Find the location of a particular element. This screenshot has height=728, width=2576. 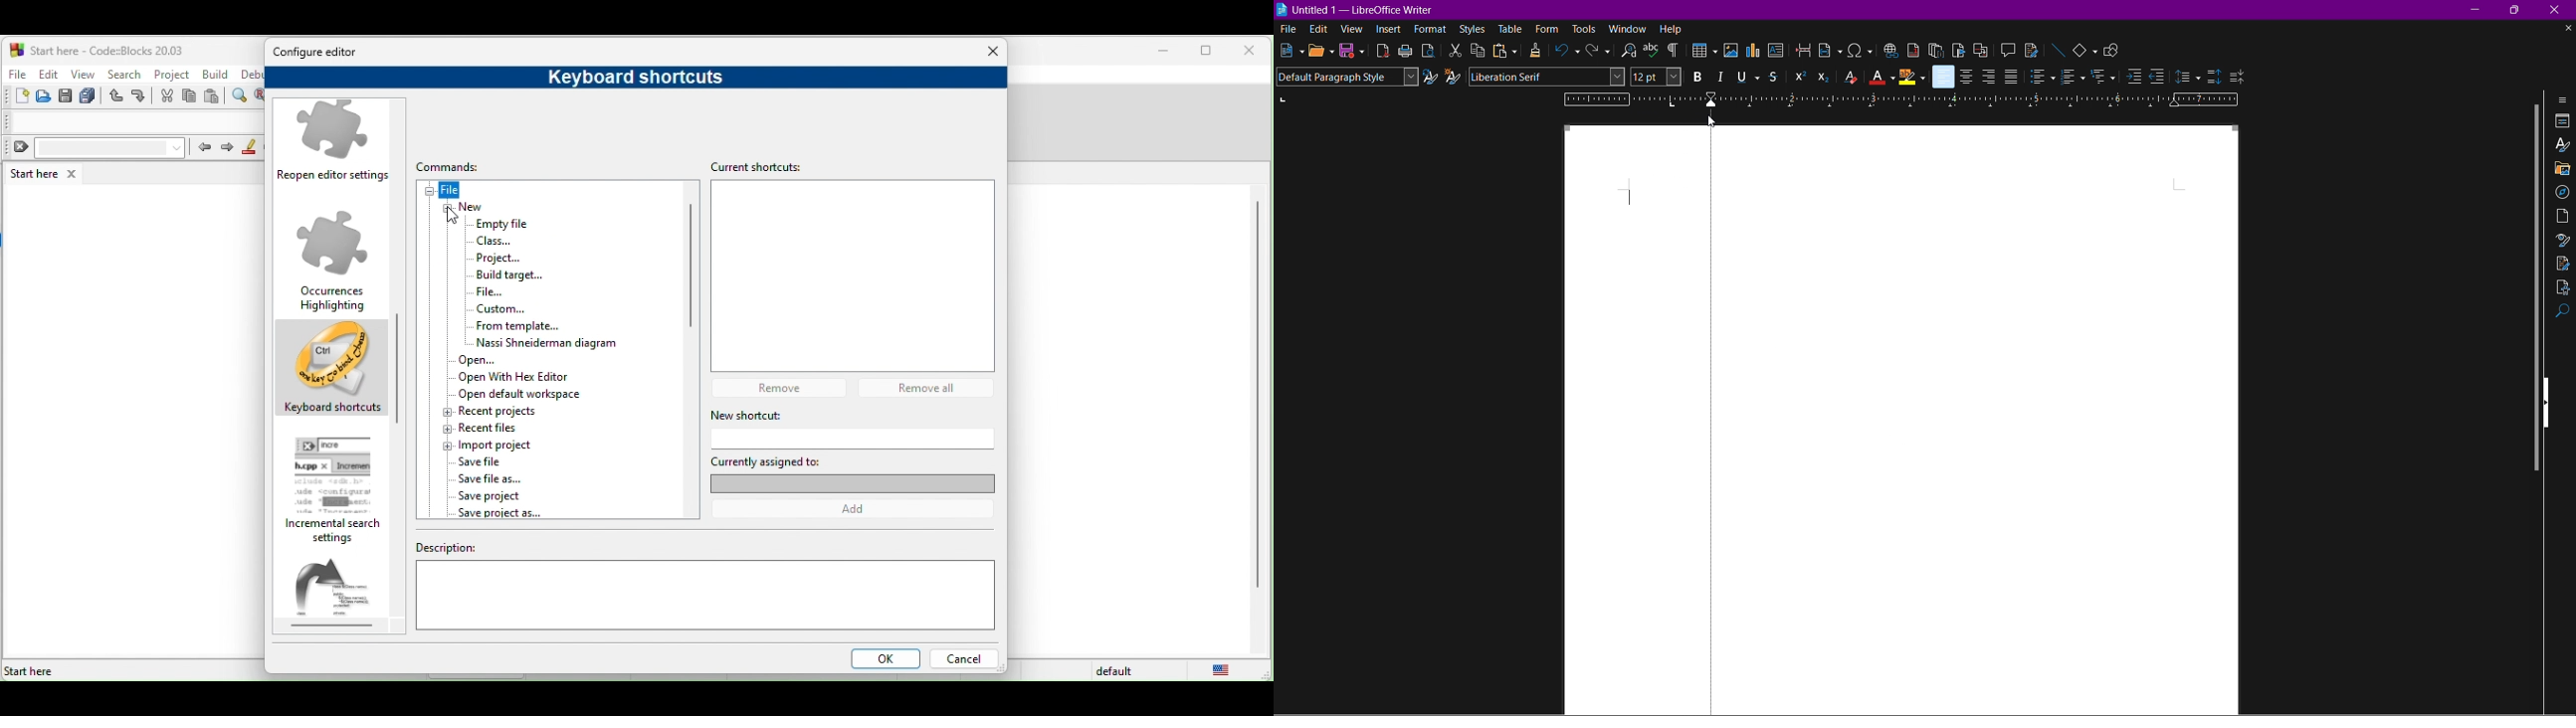

Indent pointer (1 inch indent) is located at coordinates (1712, 102).